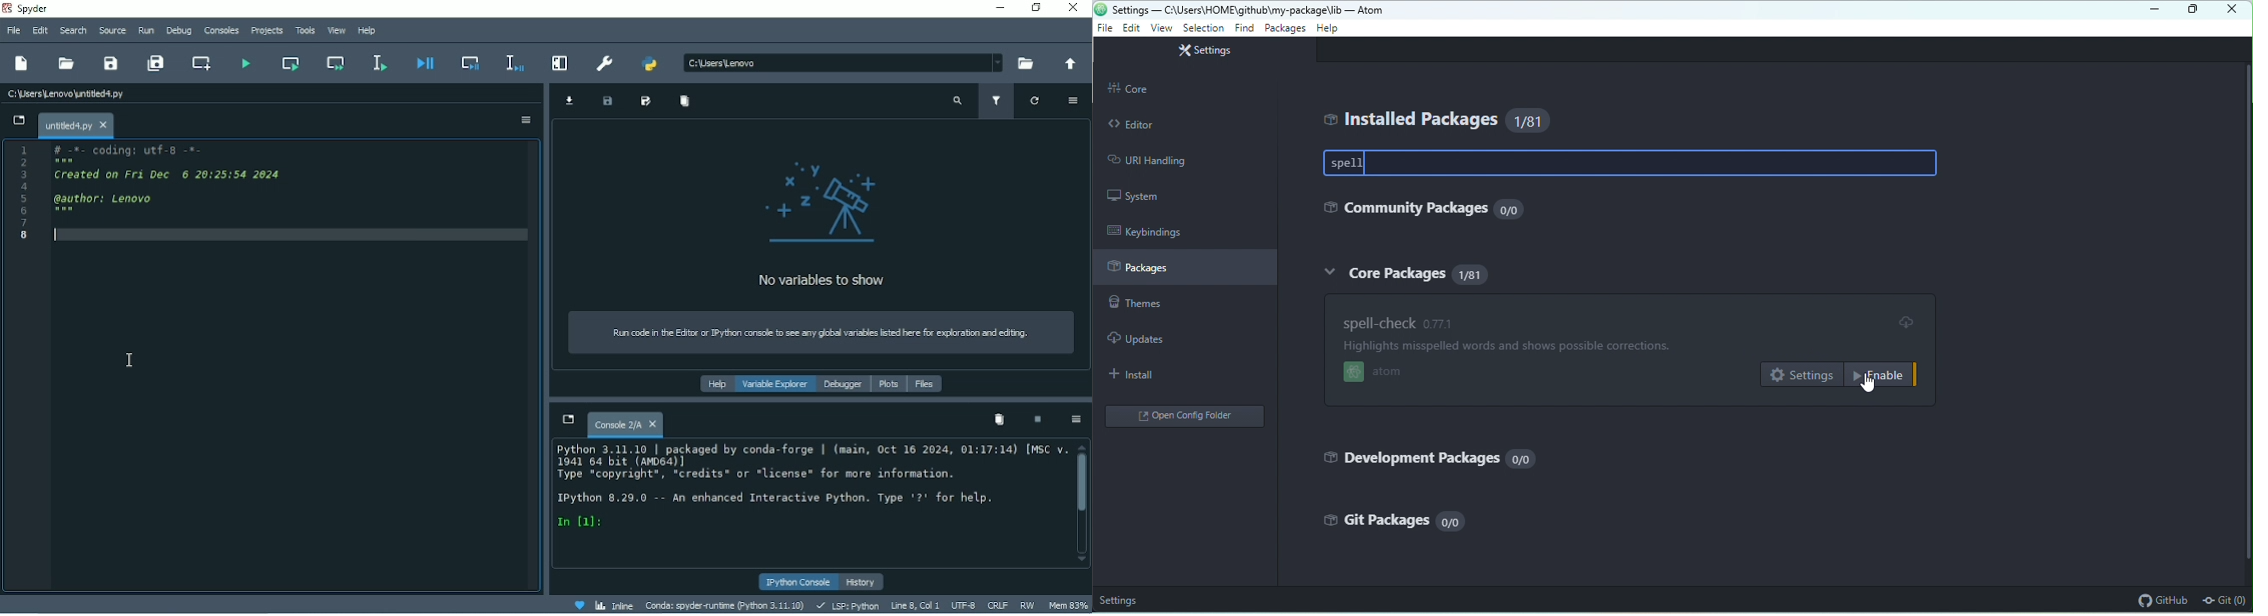 This screenshot has width=2268, height=616. I want to click on - Atom, so click(1363, 10).